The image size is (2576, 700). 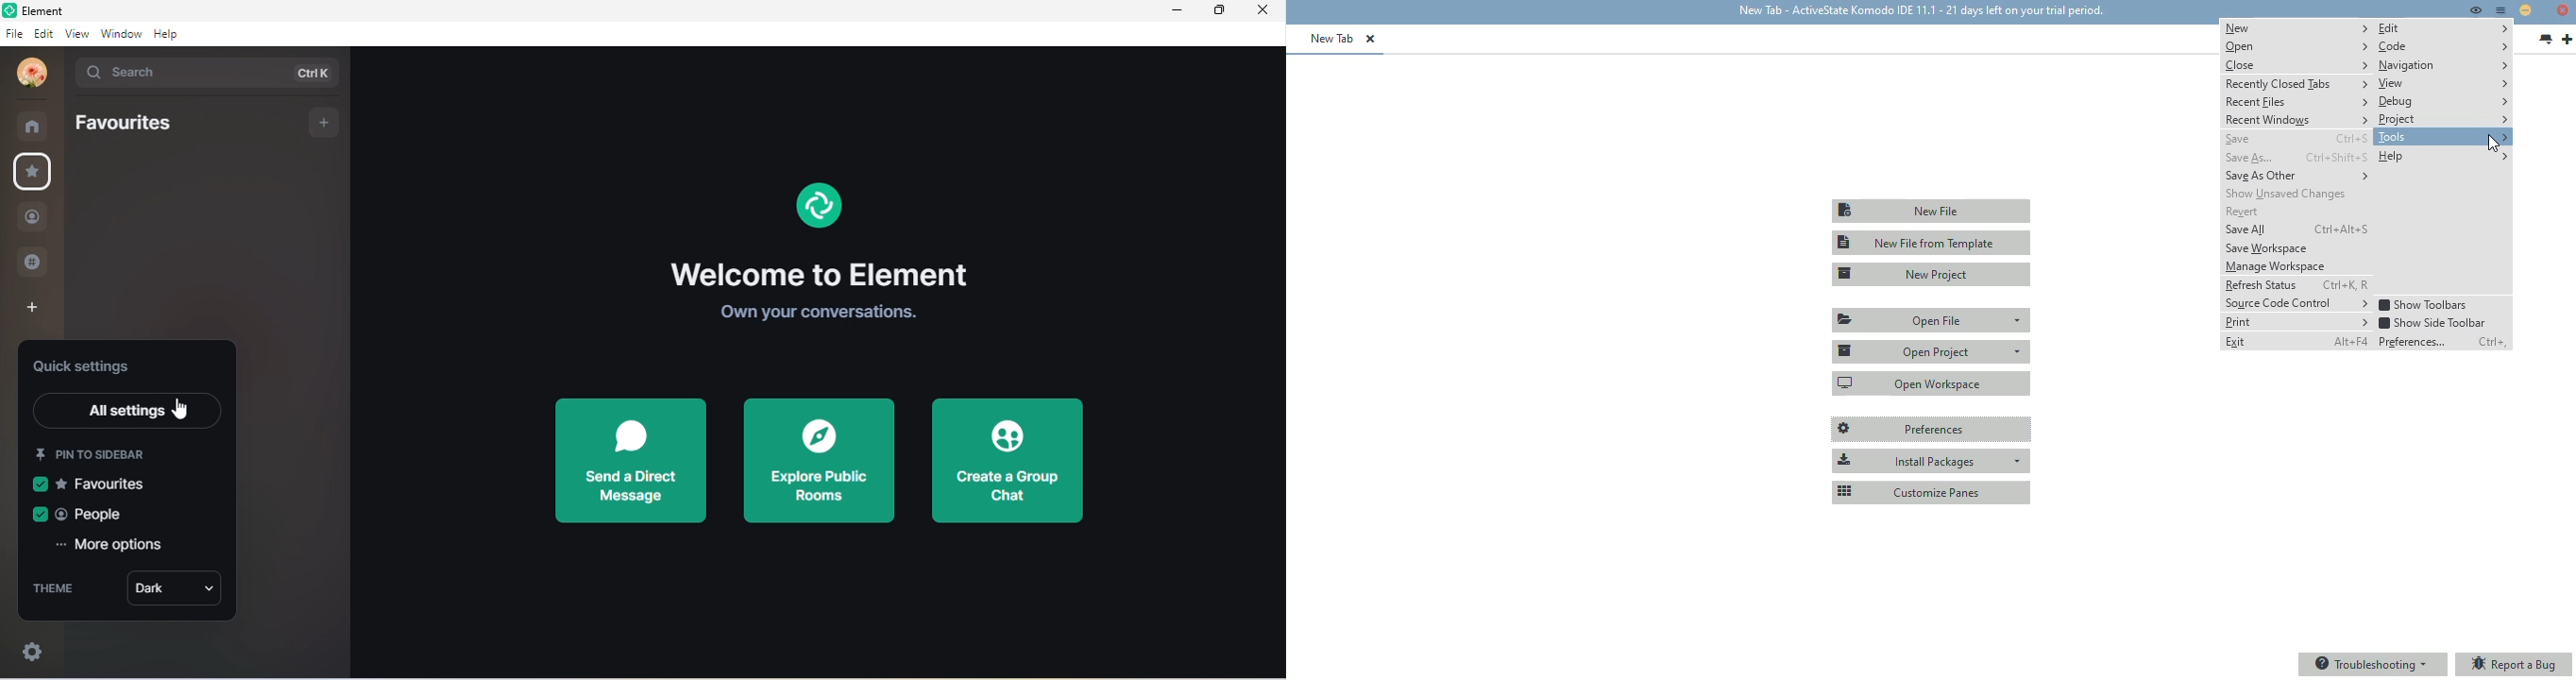 What do you see at coordinates (94, 452) in the screenshot?
I see `pin to sidebar` at bounding box center [94, 452].